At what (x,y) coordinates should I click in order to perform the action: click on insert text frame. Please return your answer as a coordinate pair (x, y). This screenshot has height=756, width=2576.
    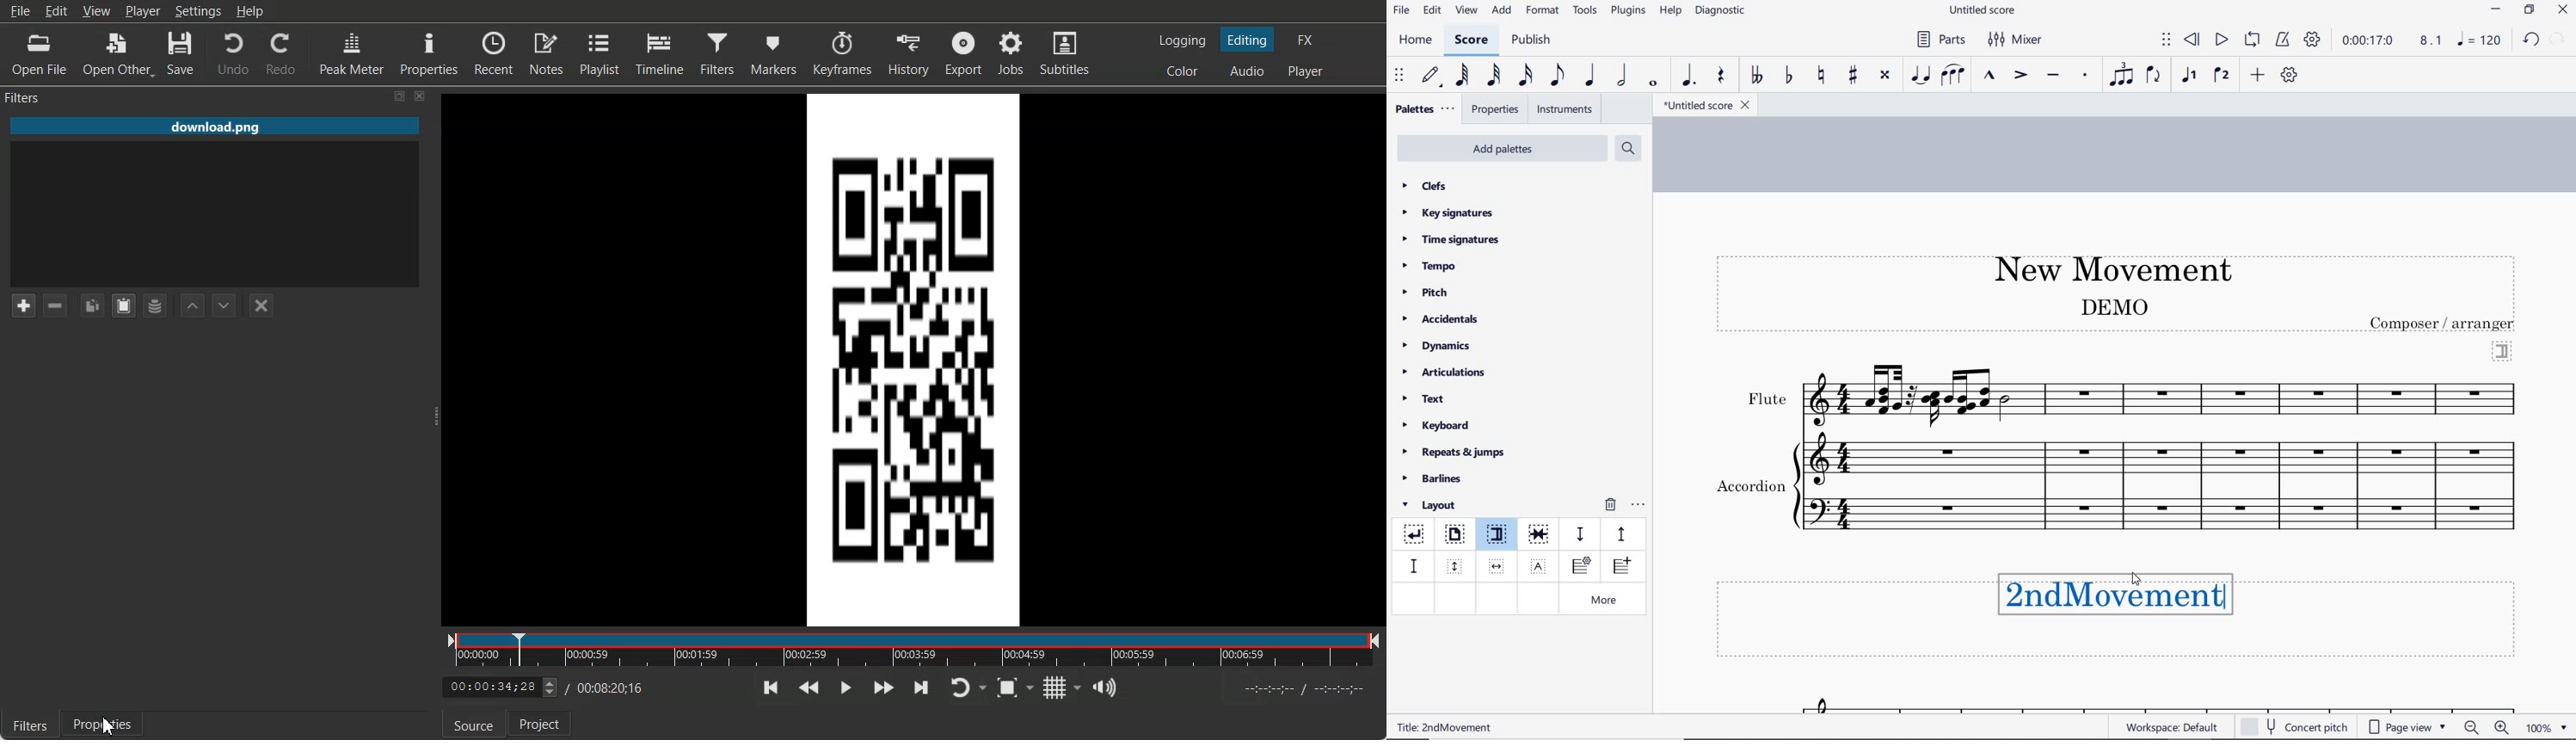
    Looking at the image, I should click on (1540, 565).